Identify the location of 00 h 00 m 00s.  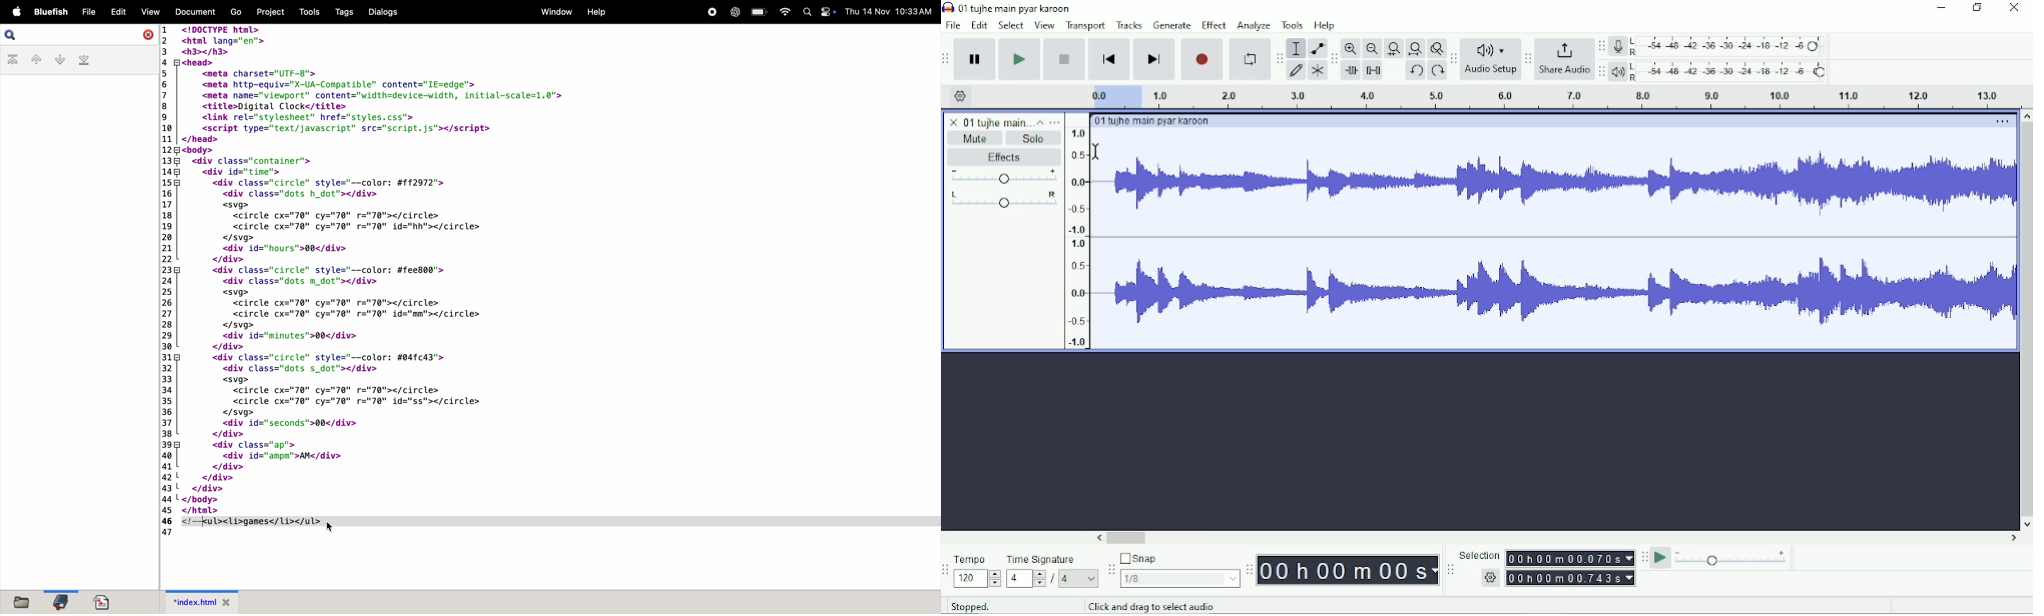
(1348, 570).